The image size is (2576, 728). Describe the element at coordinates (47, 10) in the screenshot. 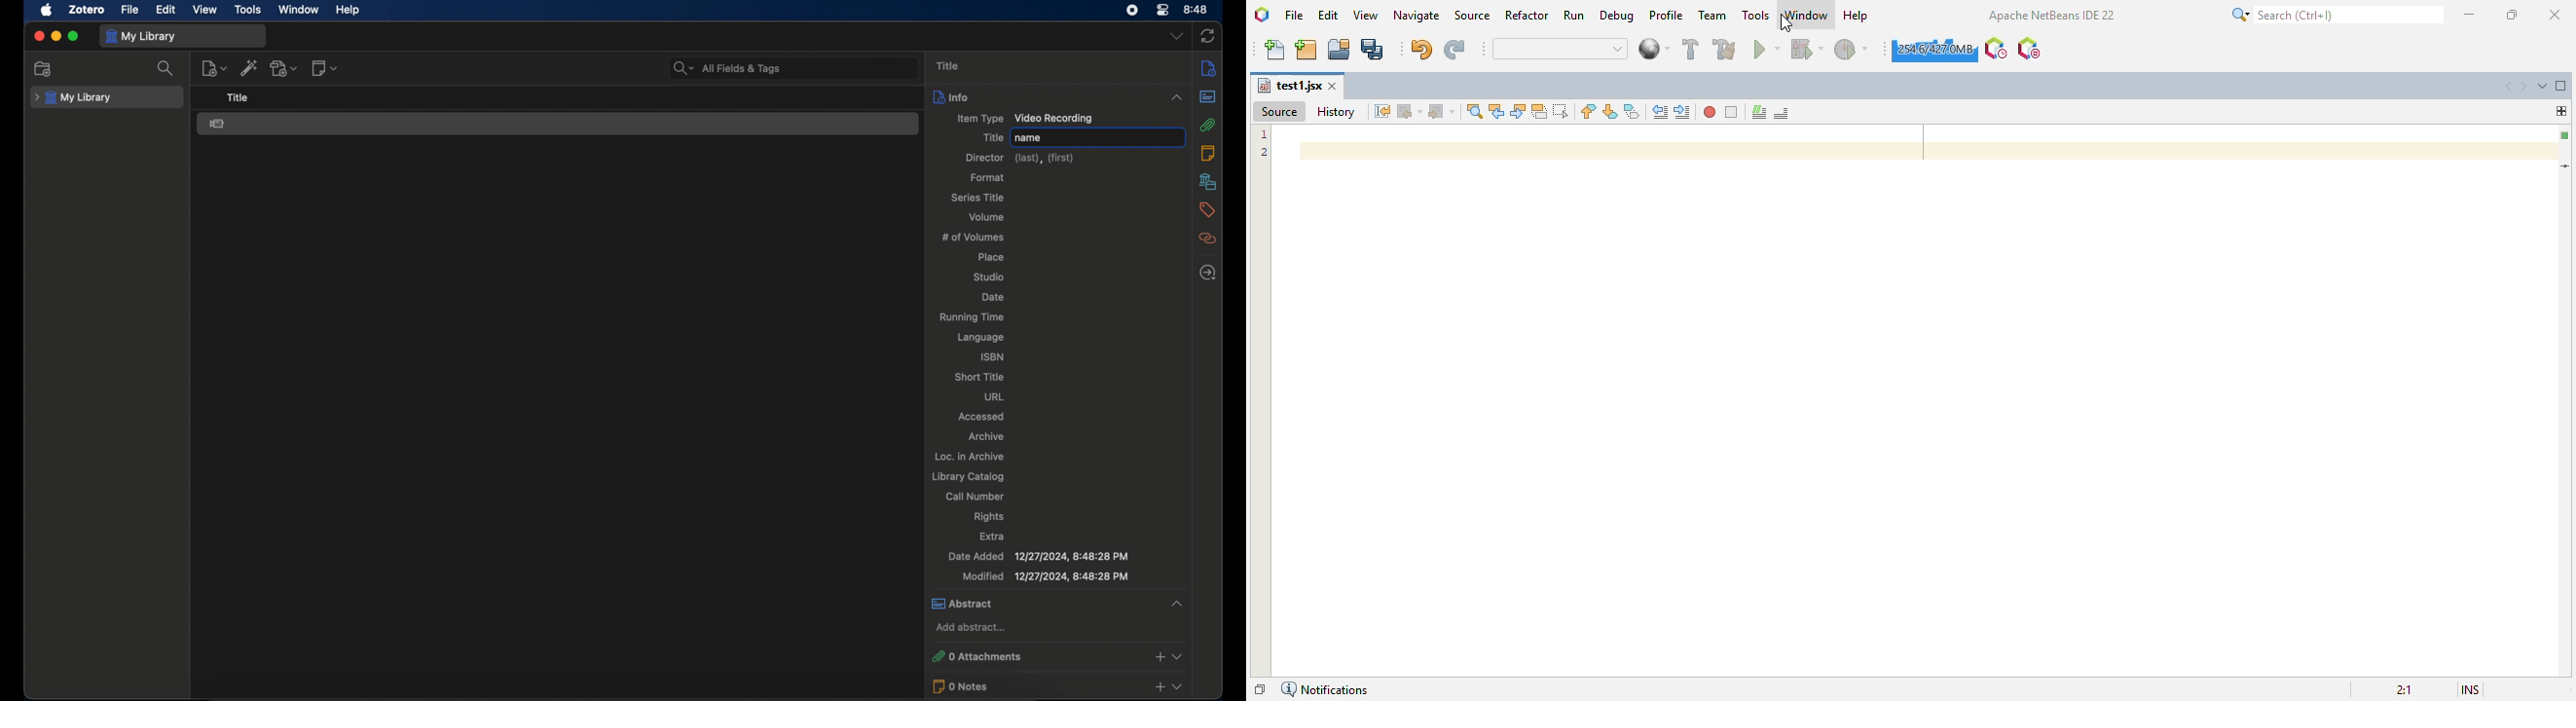

I see `apple` at that location.